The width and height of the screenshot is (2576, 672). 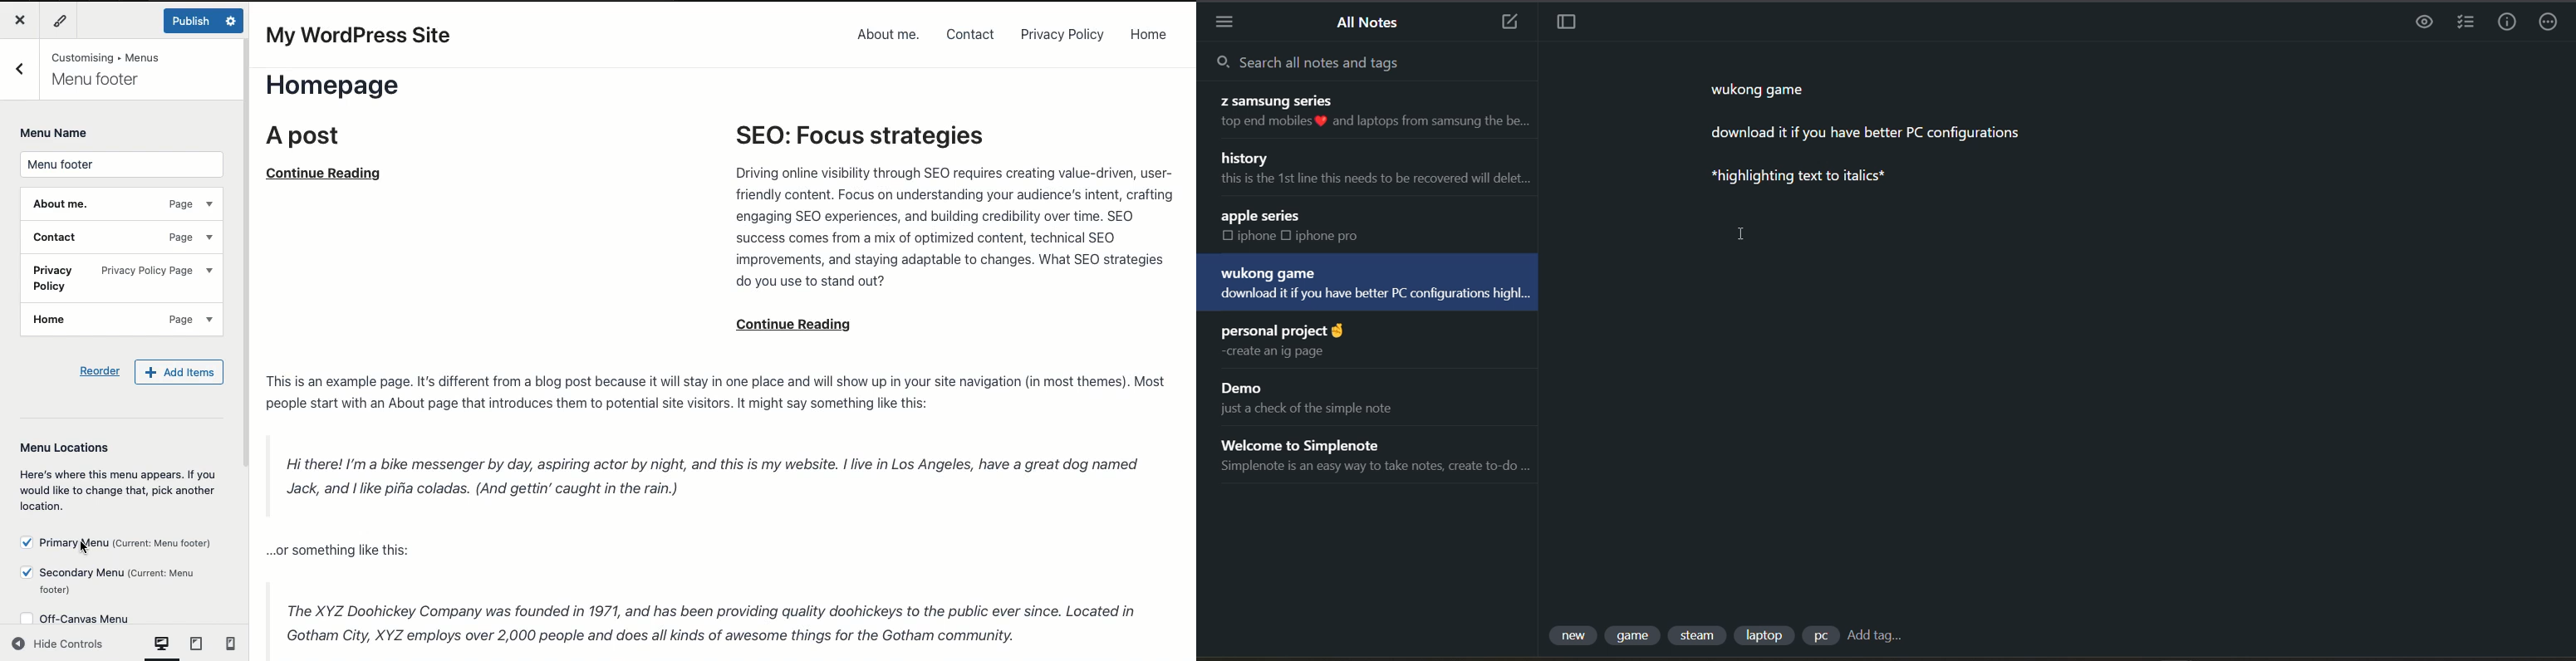 I want to click on Post content, so click(x=719, y=509).